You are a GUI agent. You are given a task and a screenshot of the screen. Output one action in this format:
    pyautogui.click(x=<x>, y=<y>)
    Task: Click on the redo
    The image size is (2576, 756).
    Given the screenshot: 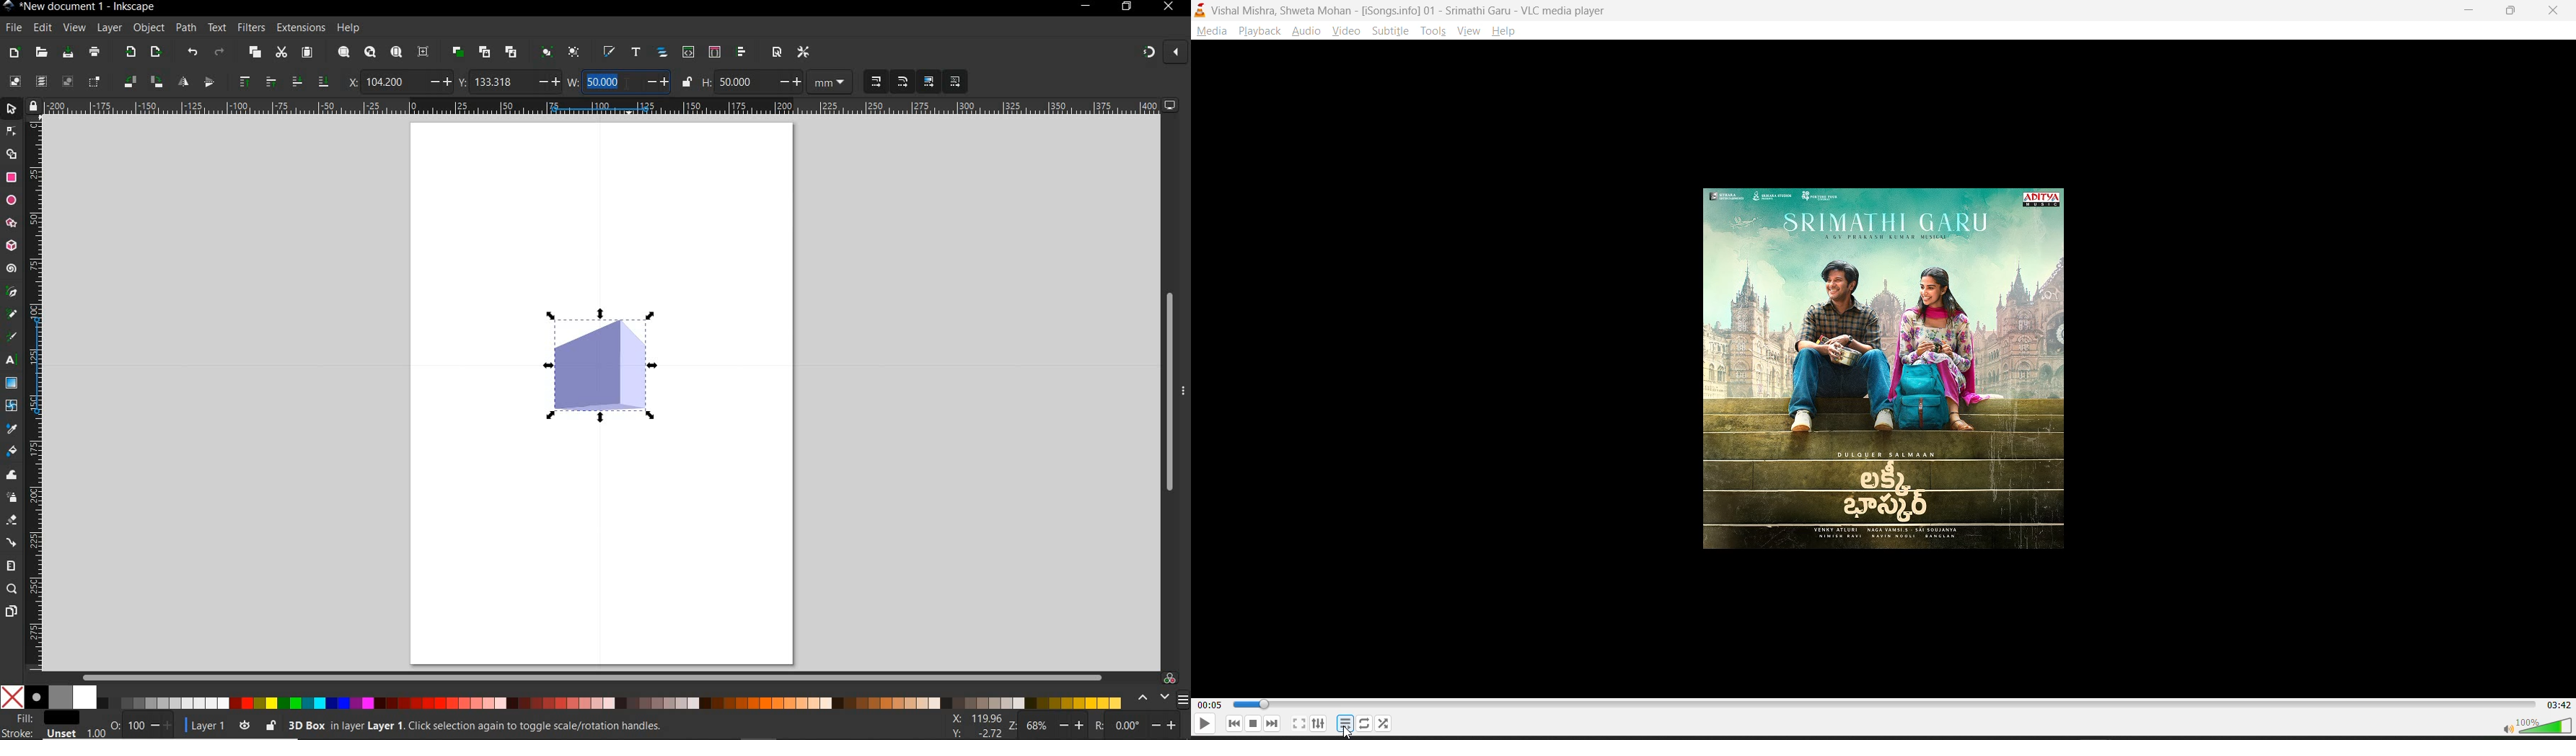 What is the action you would take?
    pyautogui.click(x=220, y=51)
    